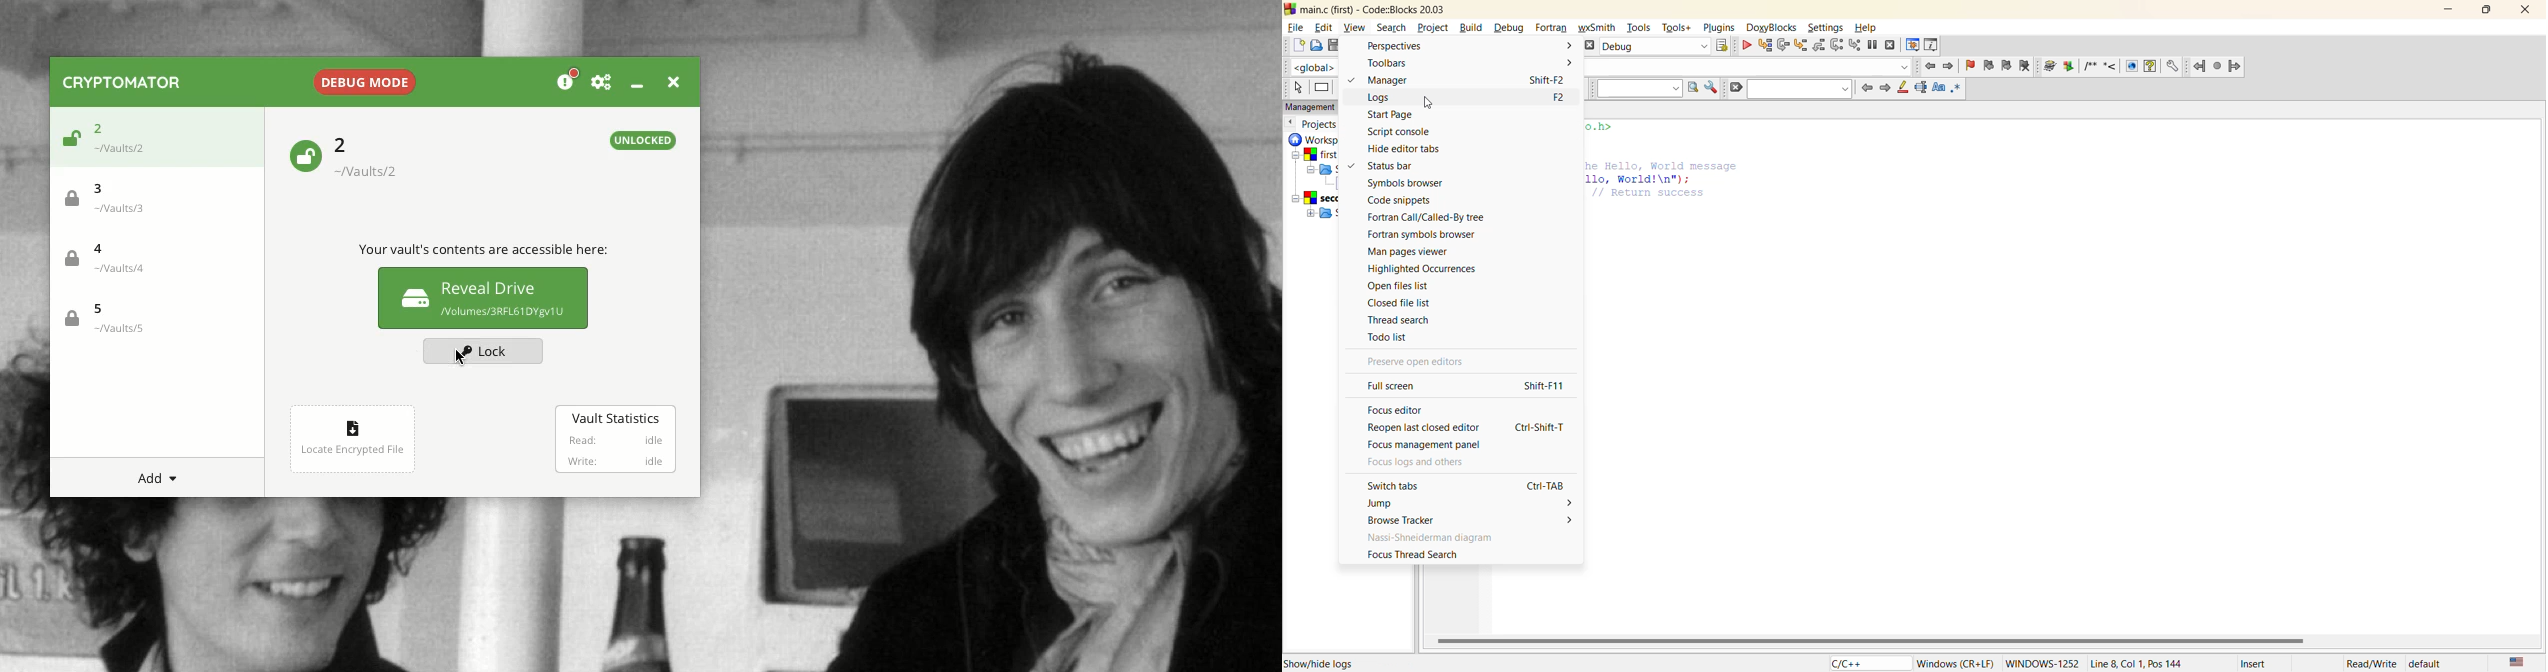 The image size is (2548, 672). I want to click on show options window, so click(1713, 88).